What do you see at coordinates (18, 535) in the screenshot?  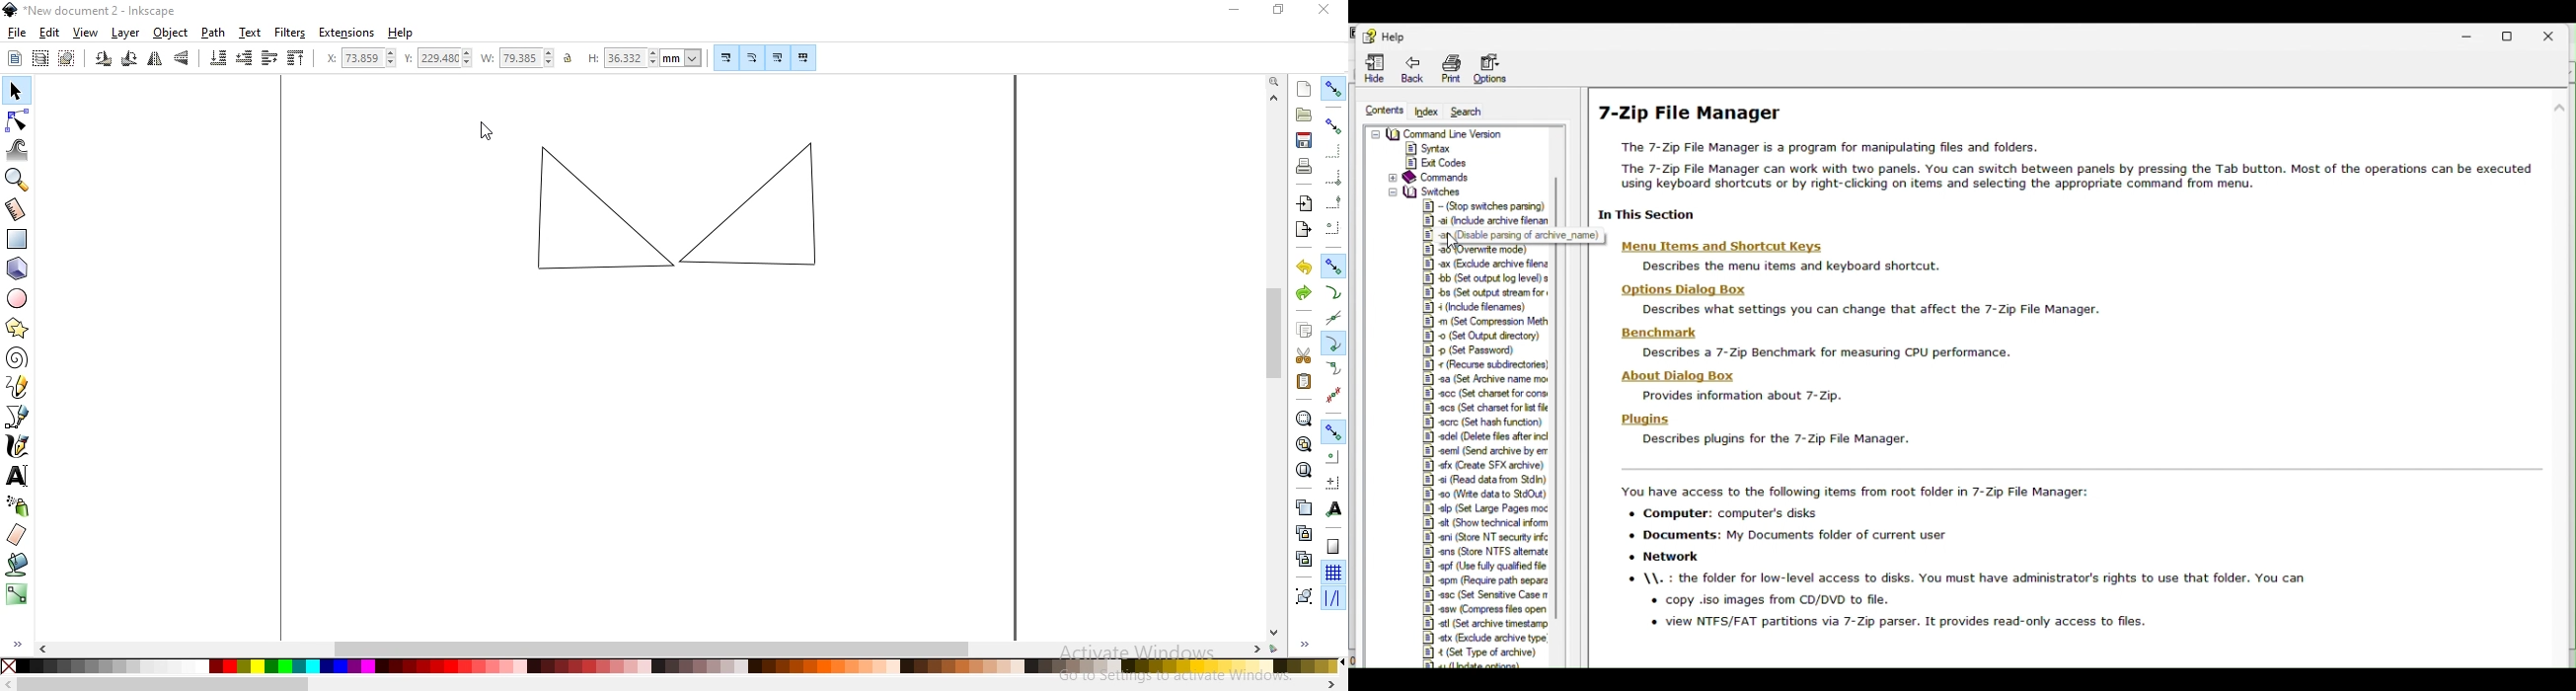 I see `erase existing paths` at bounding box center [18, 535].